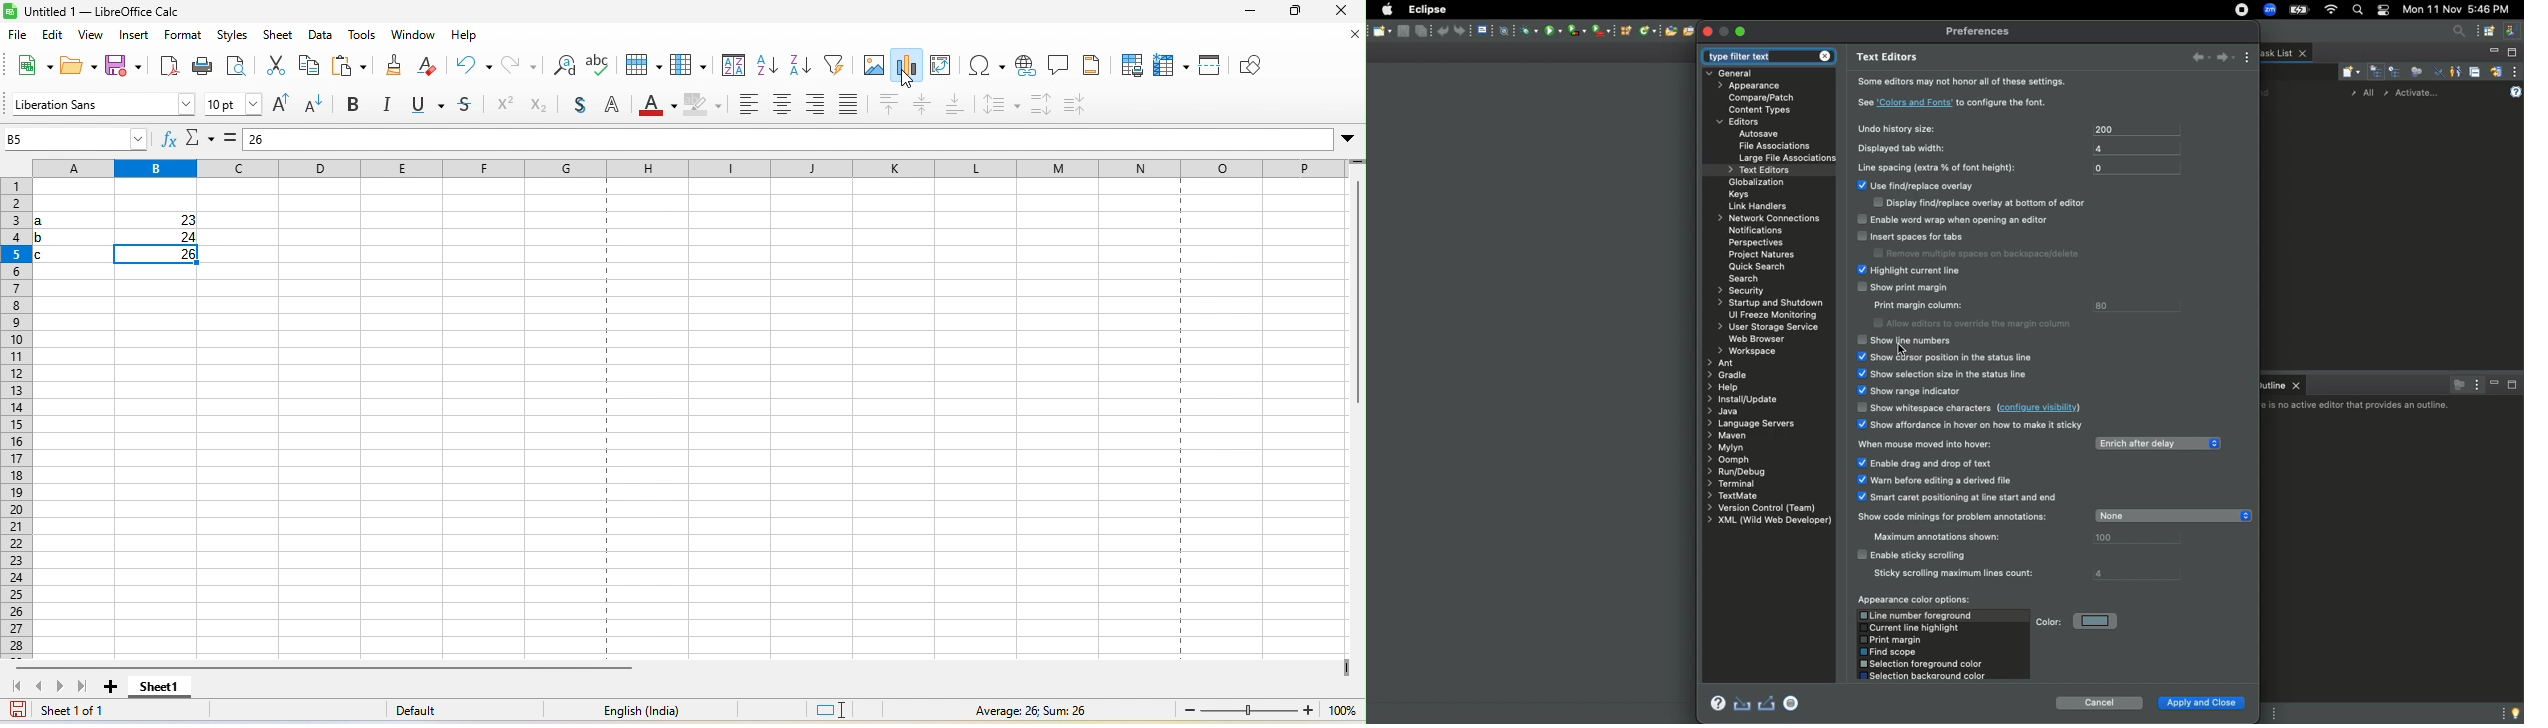 The height and width of the screenshot is (728, 2548). What do you see at coordinates (1340, 12) in the screenshot?
I see `close` at bounding box center [1340, 12].